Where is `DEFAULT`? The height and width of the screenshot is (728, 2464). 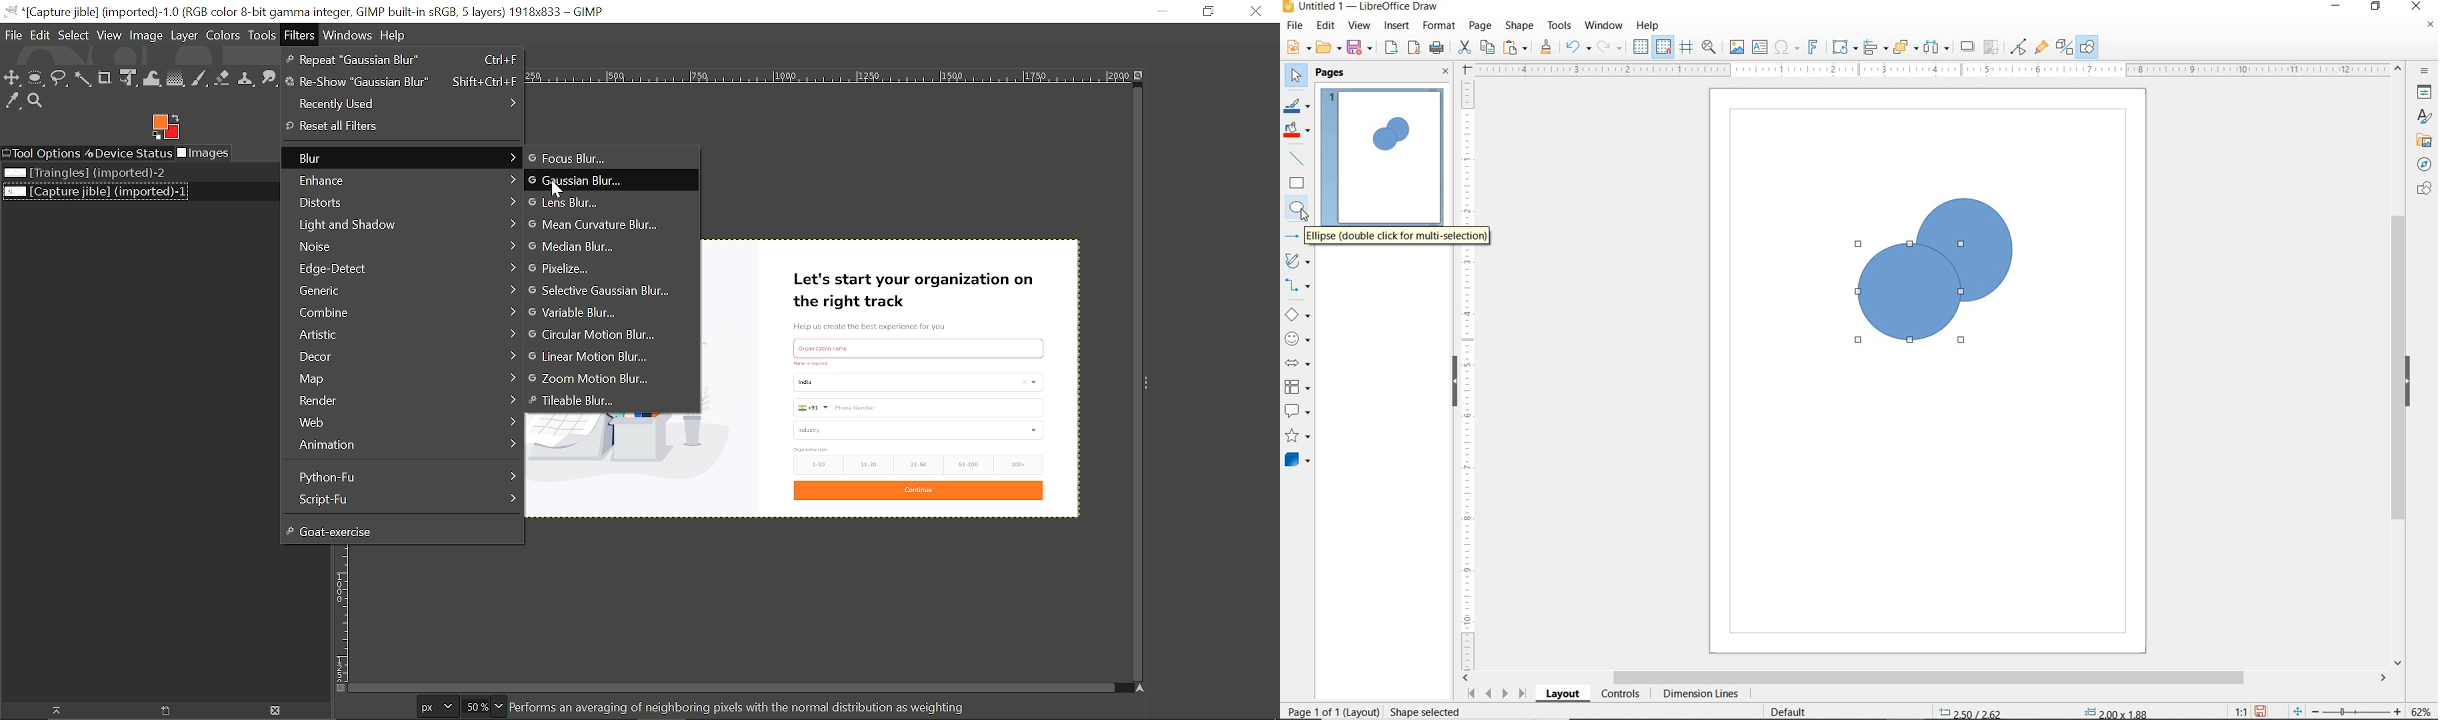
DEFAULT is located at coordinates (1793, 710).